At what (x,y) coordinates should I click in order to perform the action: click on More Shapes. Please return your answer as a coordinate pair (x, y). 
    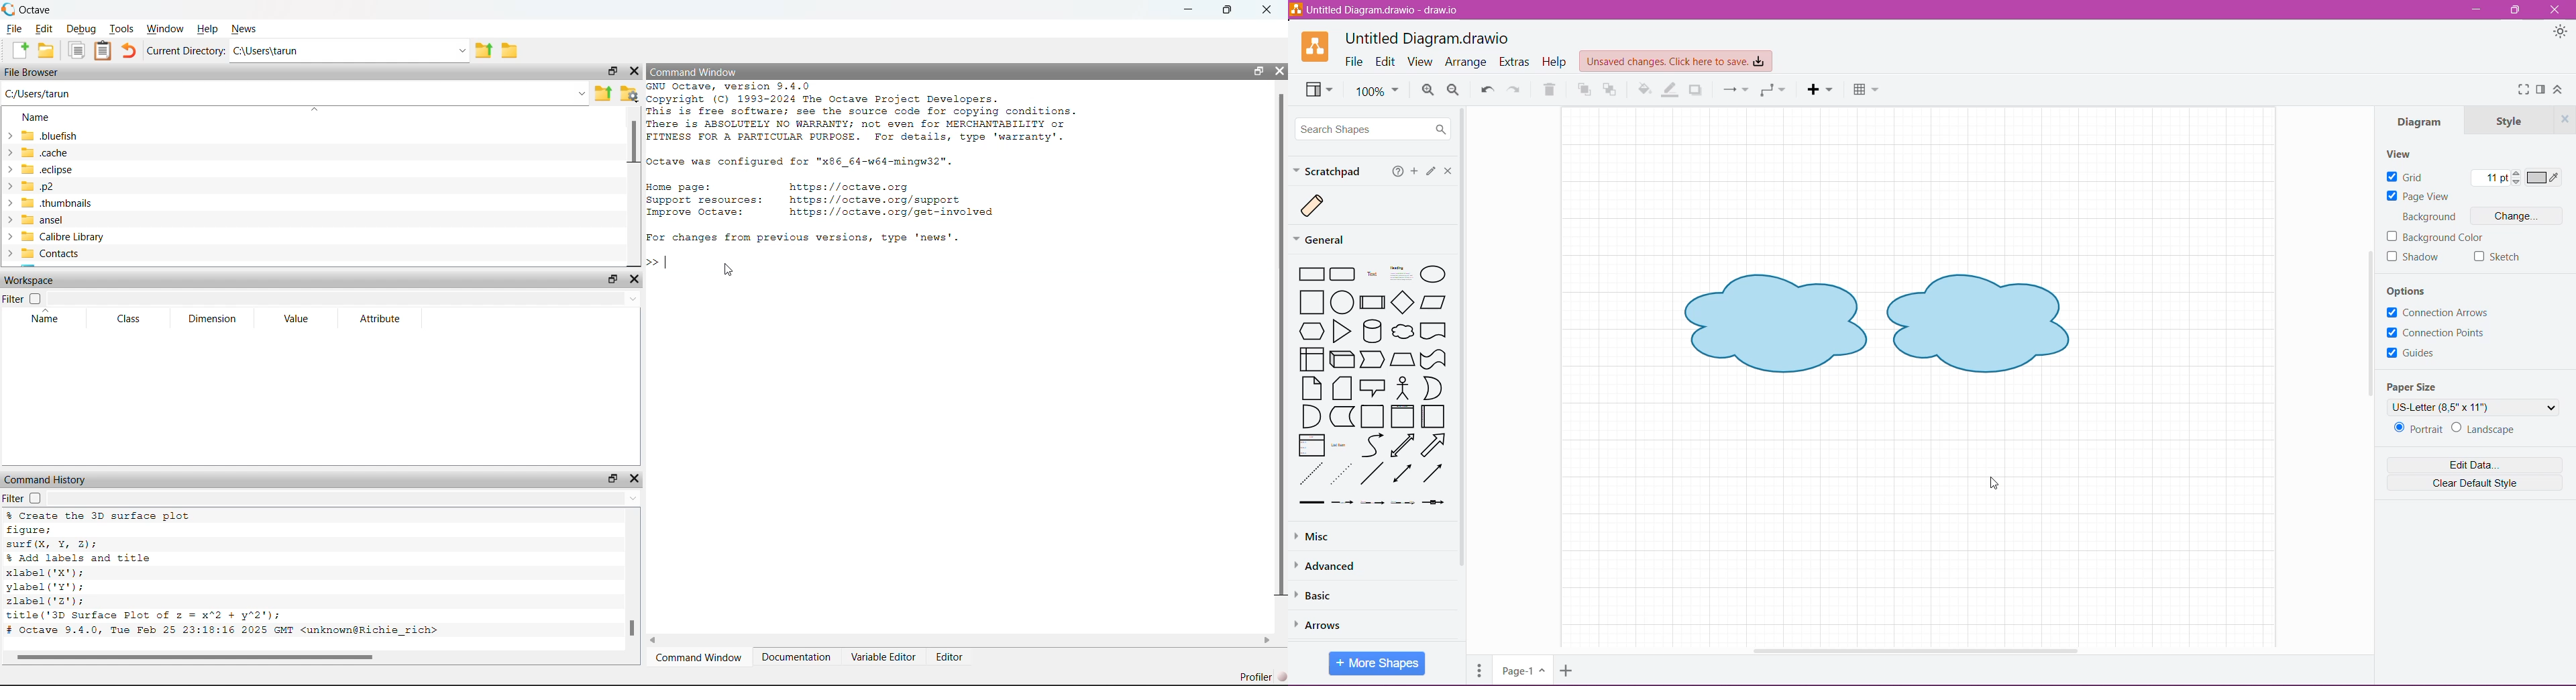
    Looking at the image, I should click on (1377, 665).